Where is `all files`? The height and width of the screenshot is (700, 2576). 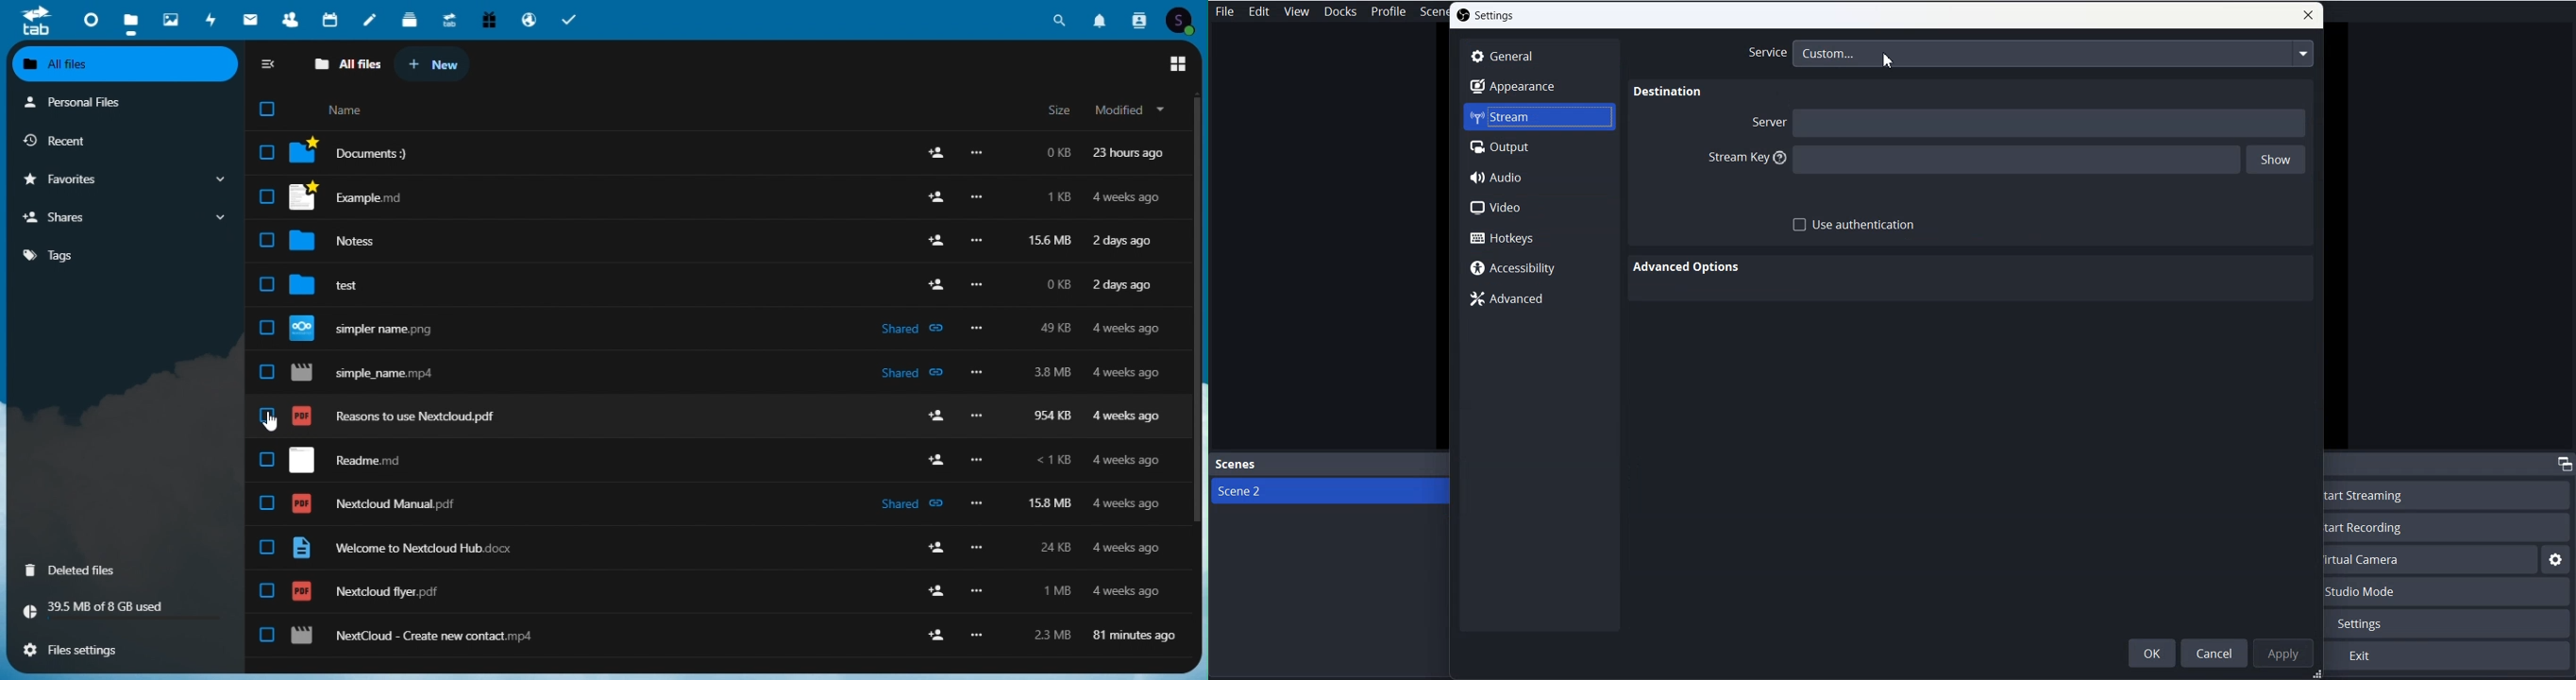 all files is located at coordinates (126, 64).